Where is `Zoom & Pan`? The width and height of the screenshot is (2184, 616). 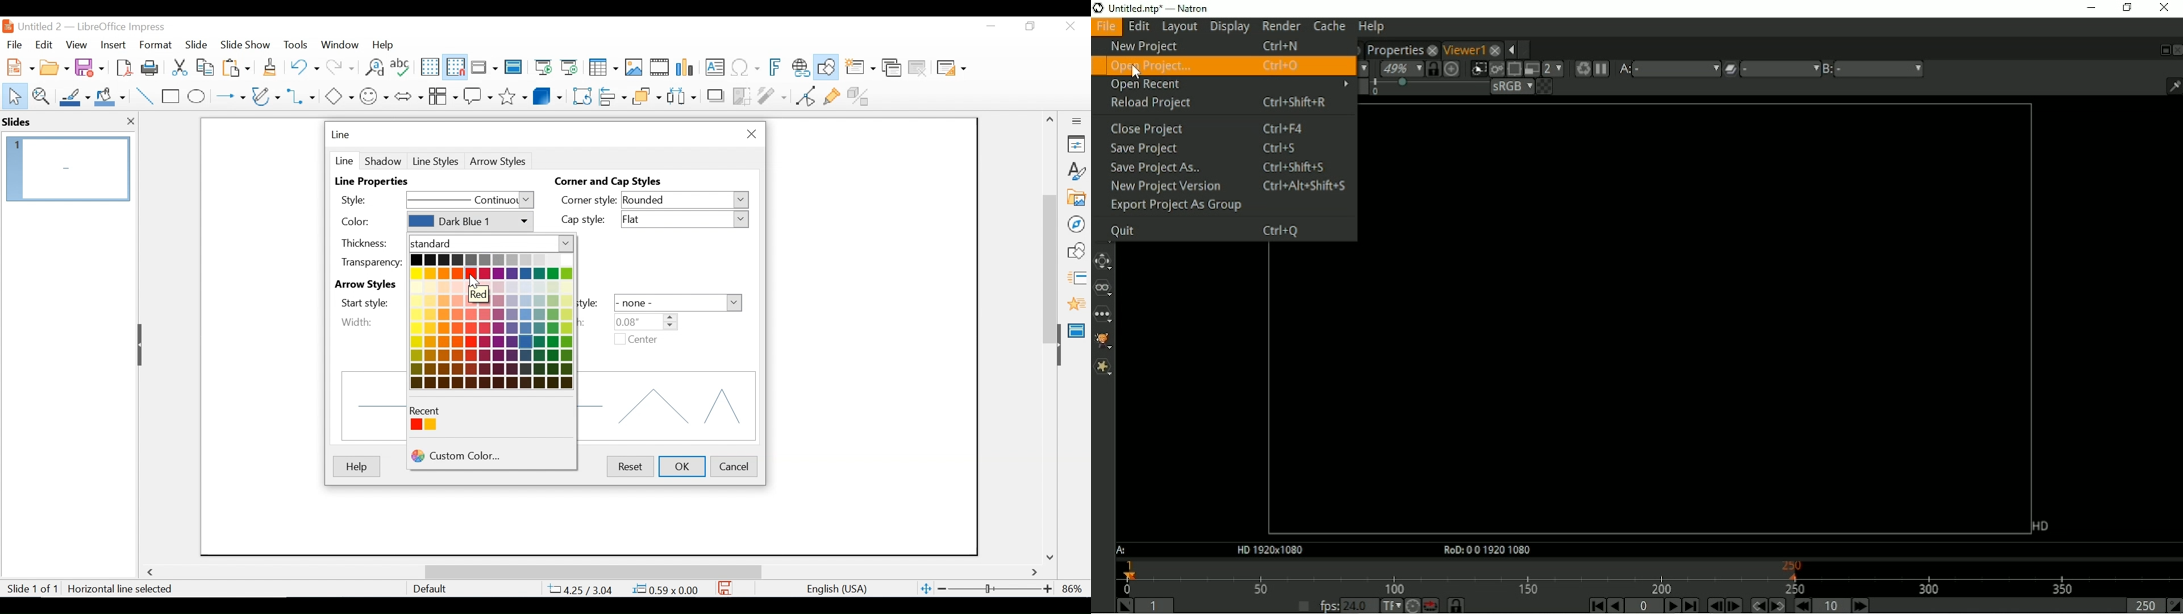
Zoom & Pan is located at coordinates (40, 95).